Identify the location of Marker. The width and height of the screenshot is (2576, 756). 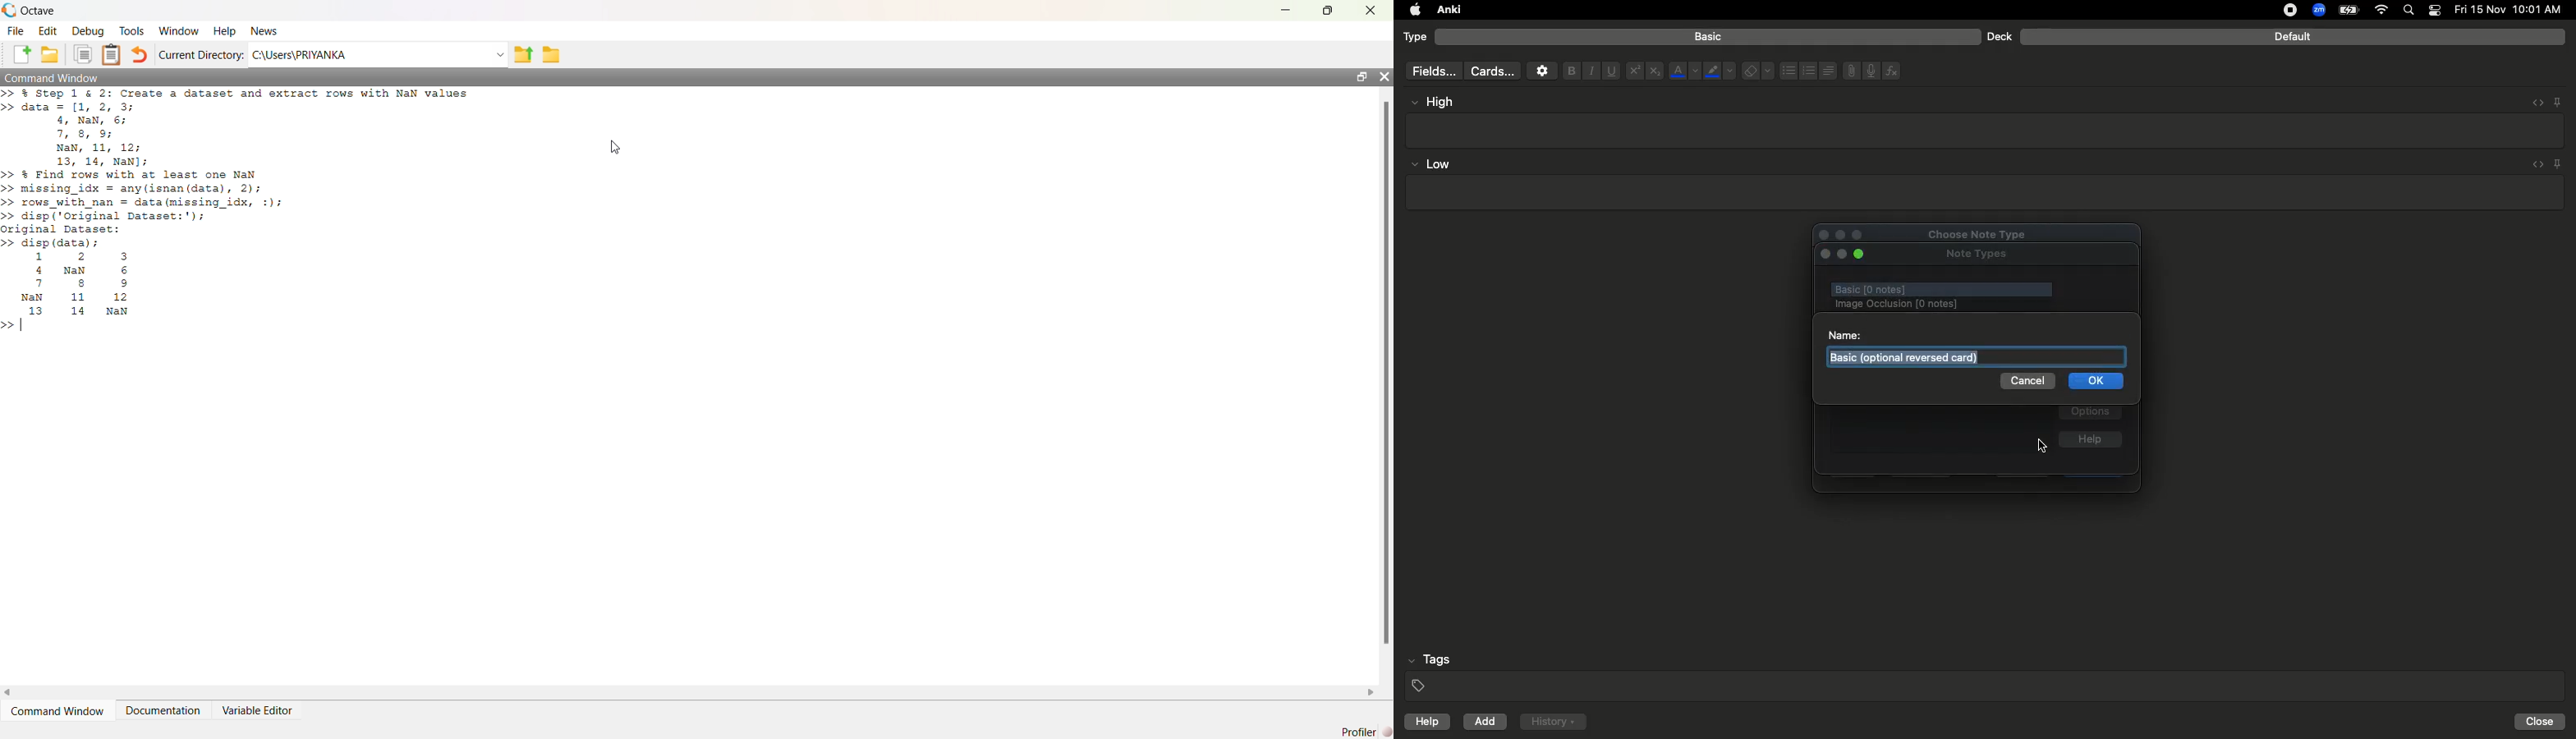
(1720, 72).